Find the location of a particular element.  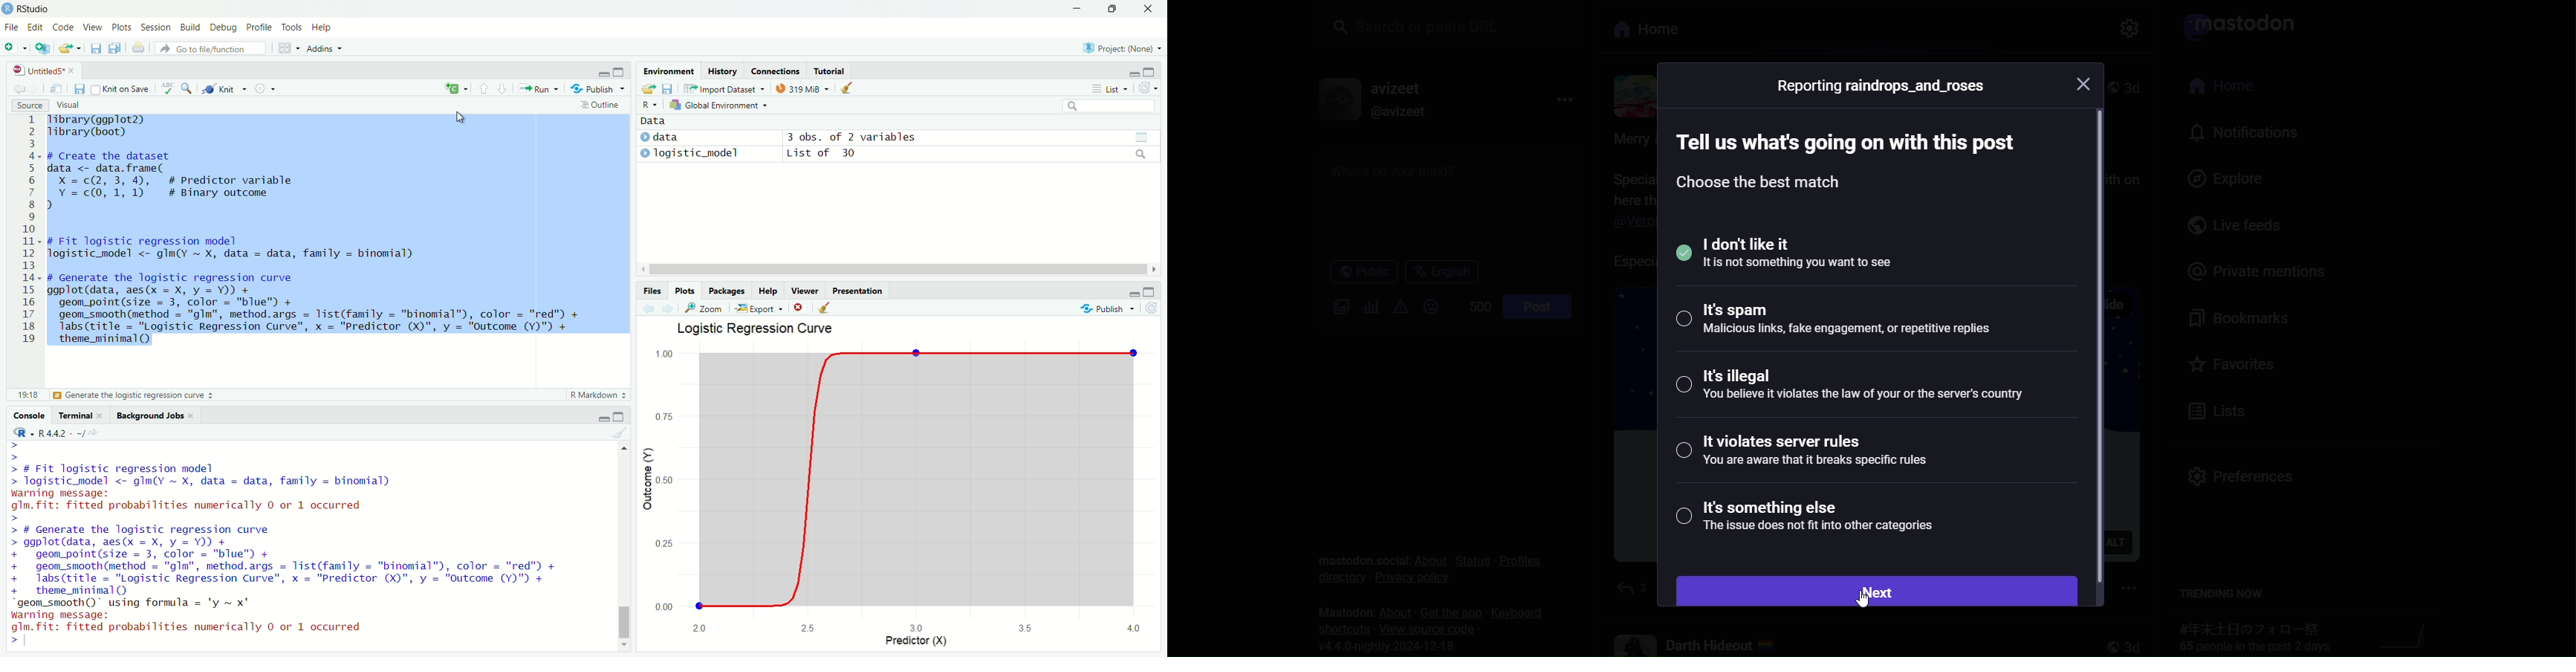

View is located at coordinates (92, 27).